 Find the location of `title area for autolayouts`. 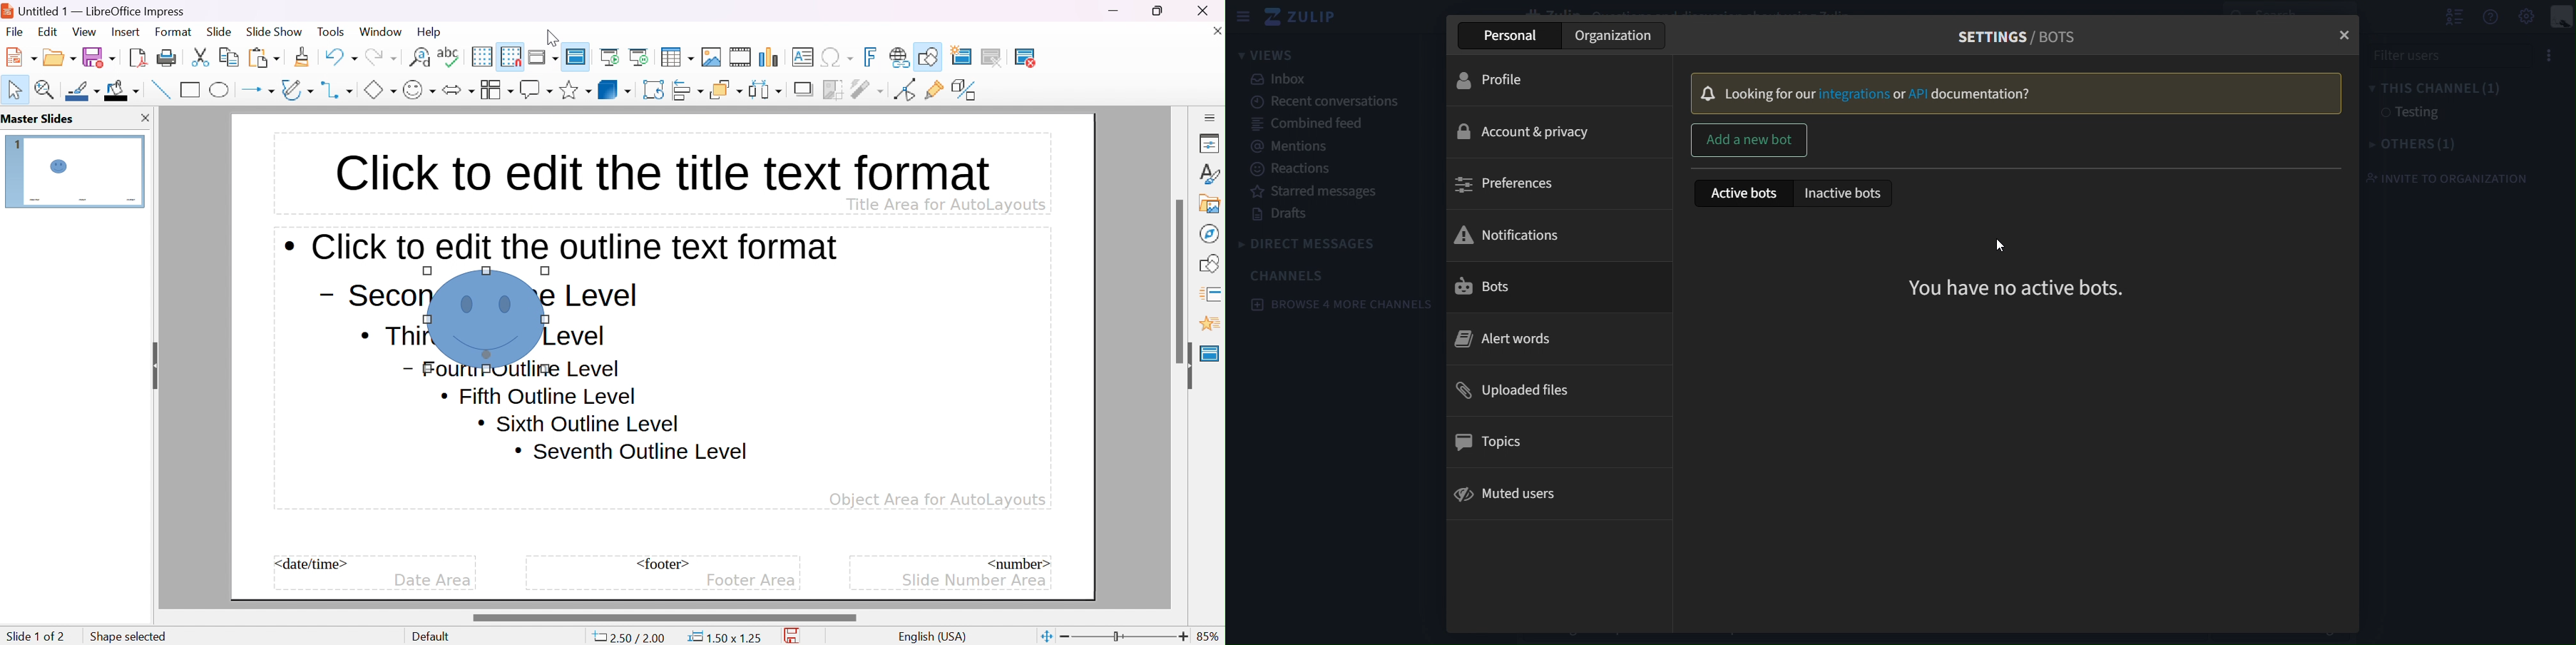

title area for autolayouts is located at coordinates (945, 203).